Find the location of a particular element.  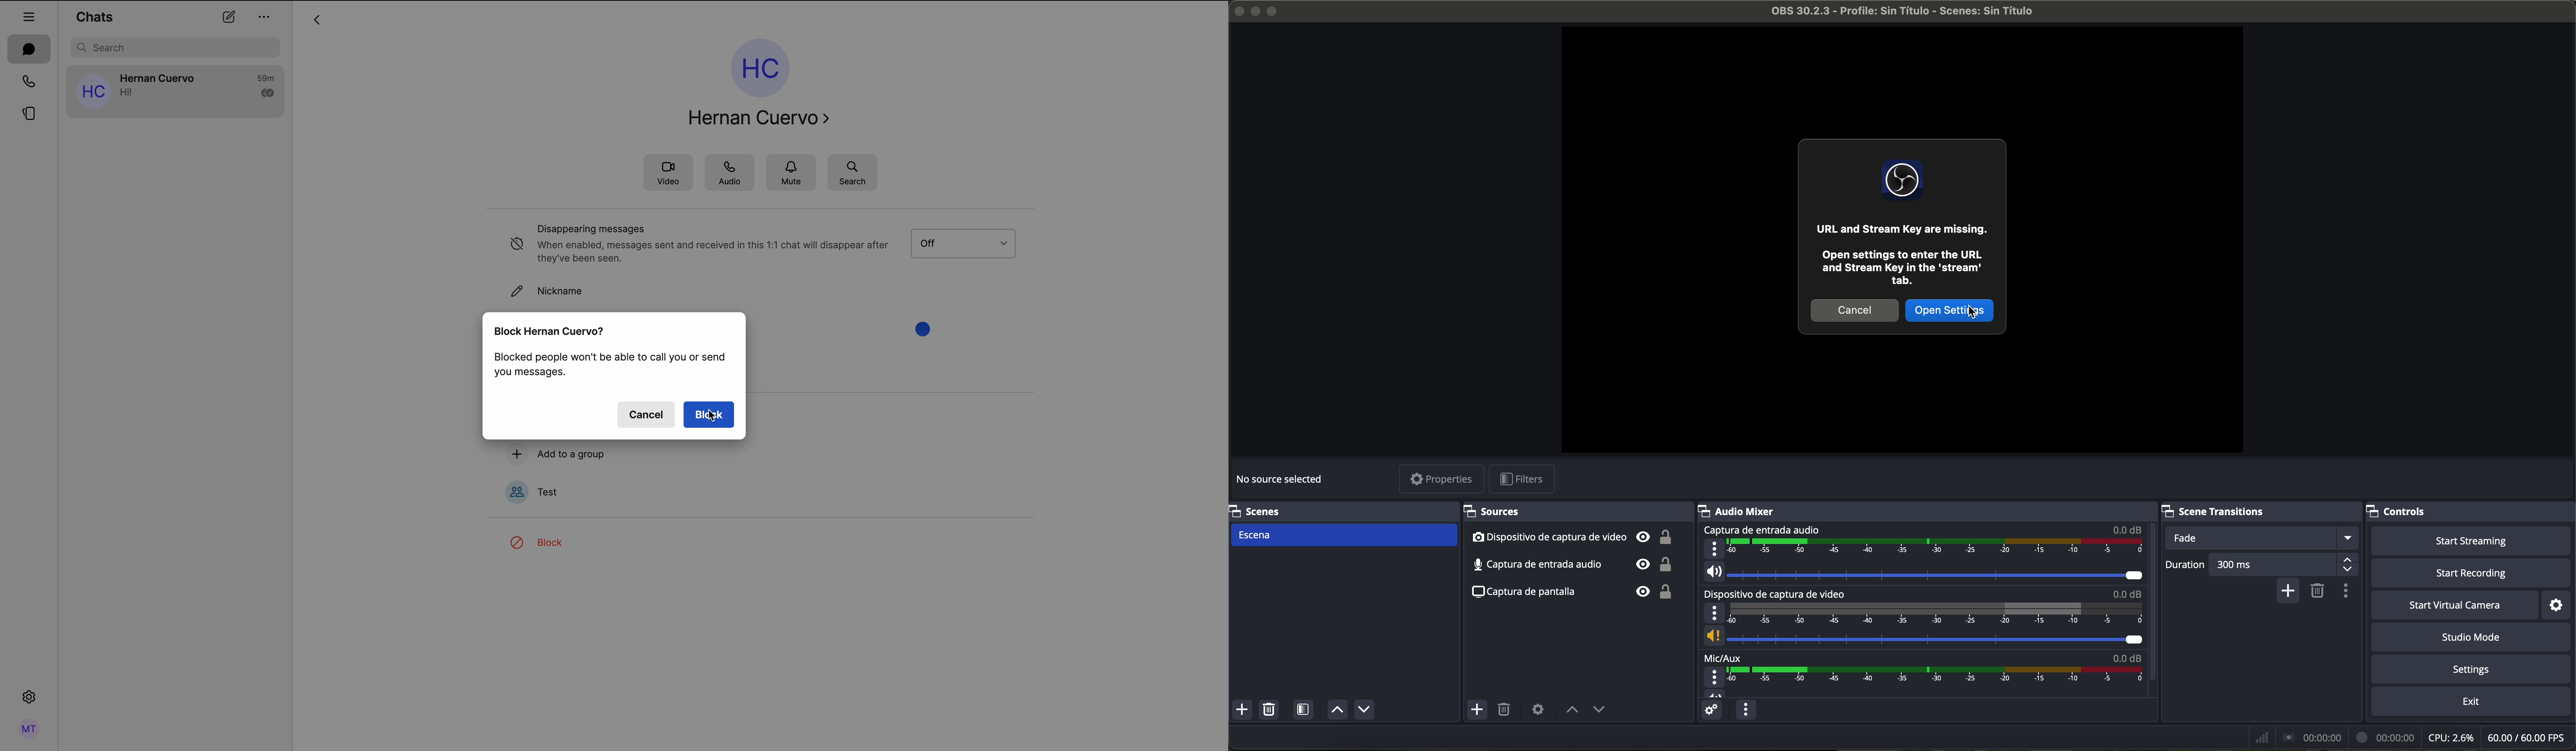

options is located at coordinates (263, 18).